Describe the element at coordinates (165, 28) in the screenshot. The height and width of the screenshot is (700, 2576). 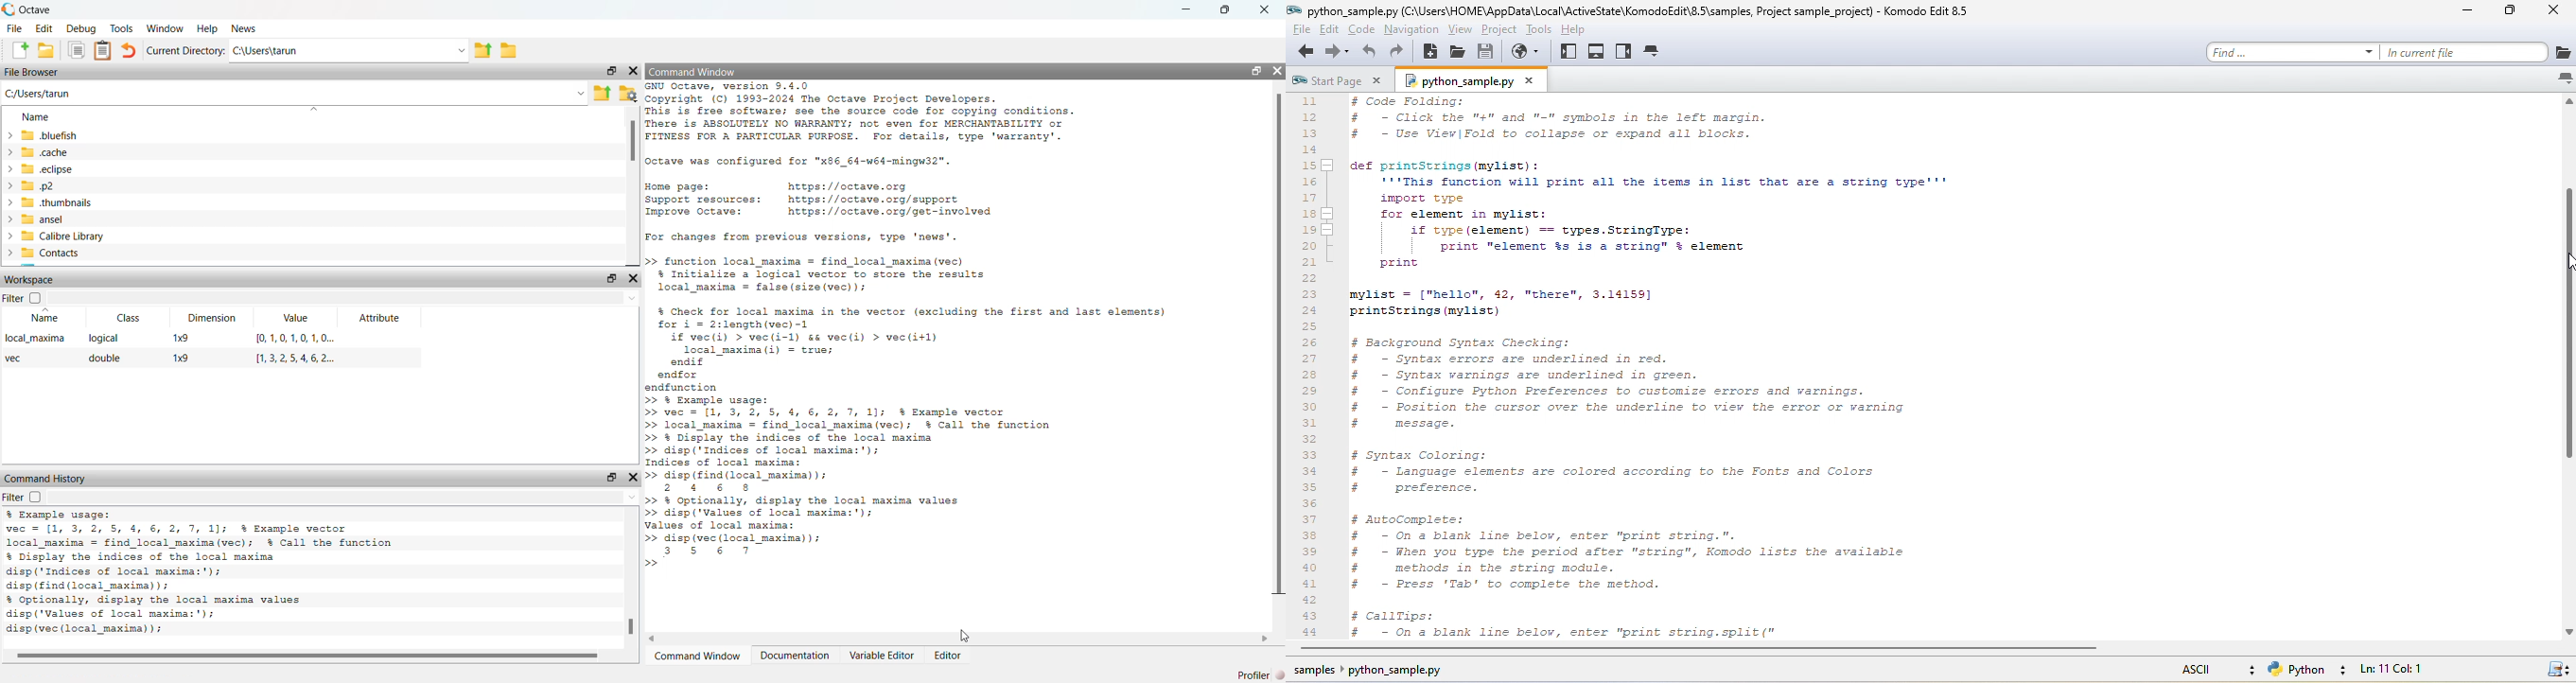
I see `Window` at that location.